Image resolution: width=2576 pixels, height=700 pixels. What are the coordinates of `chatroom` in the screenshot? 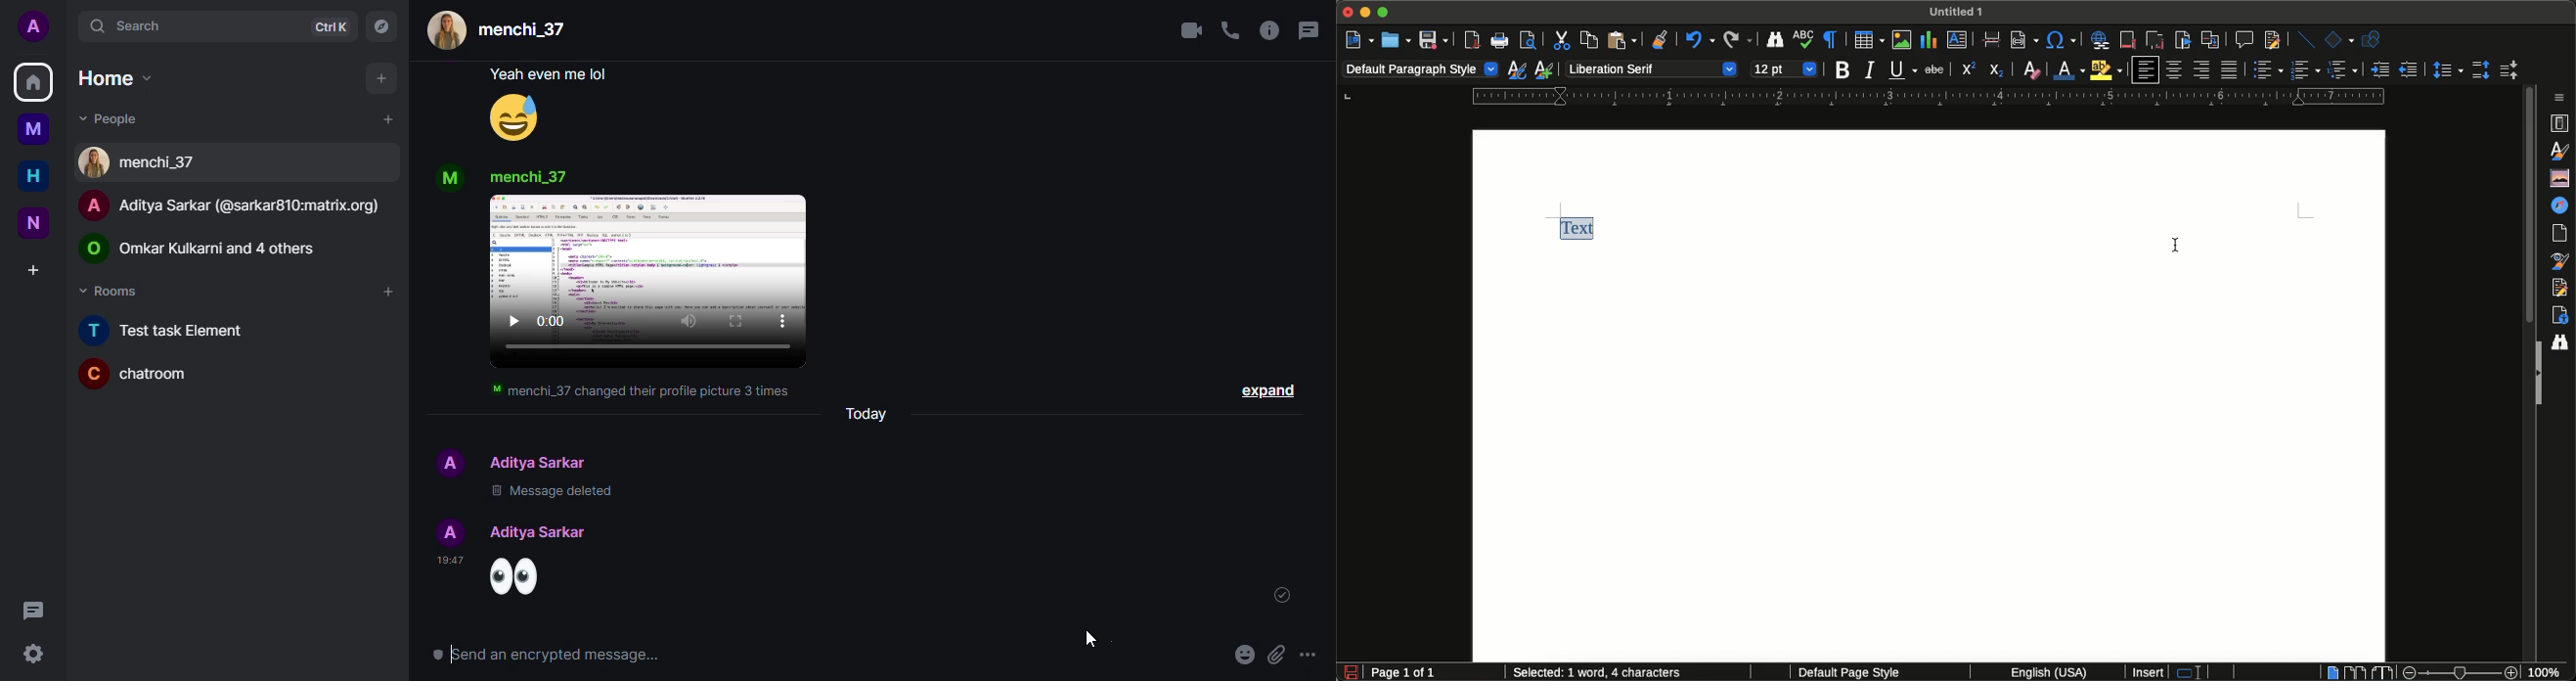 It's located at (139, 374).